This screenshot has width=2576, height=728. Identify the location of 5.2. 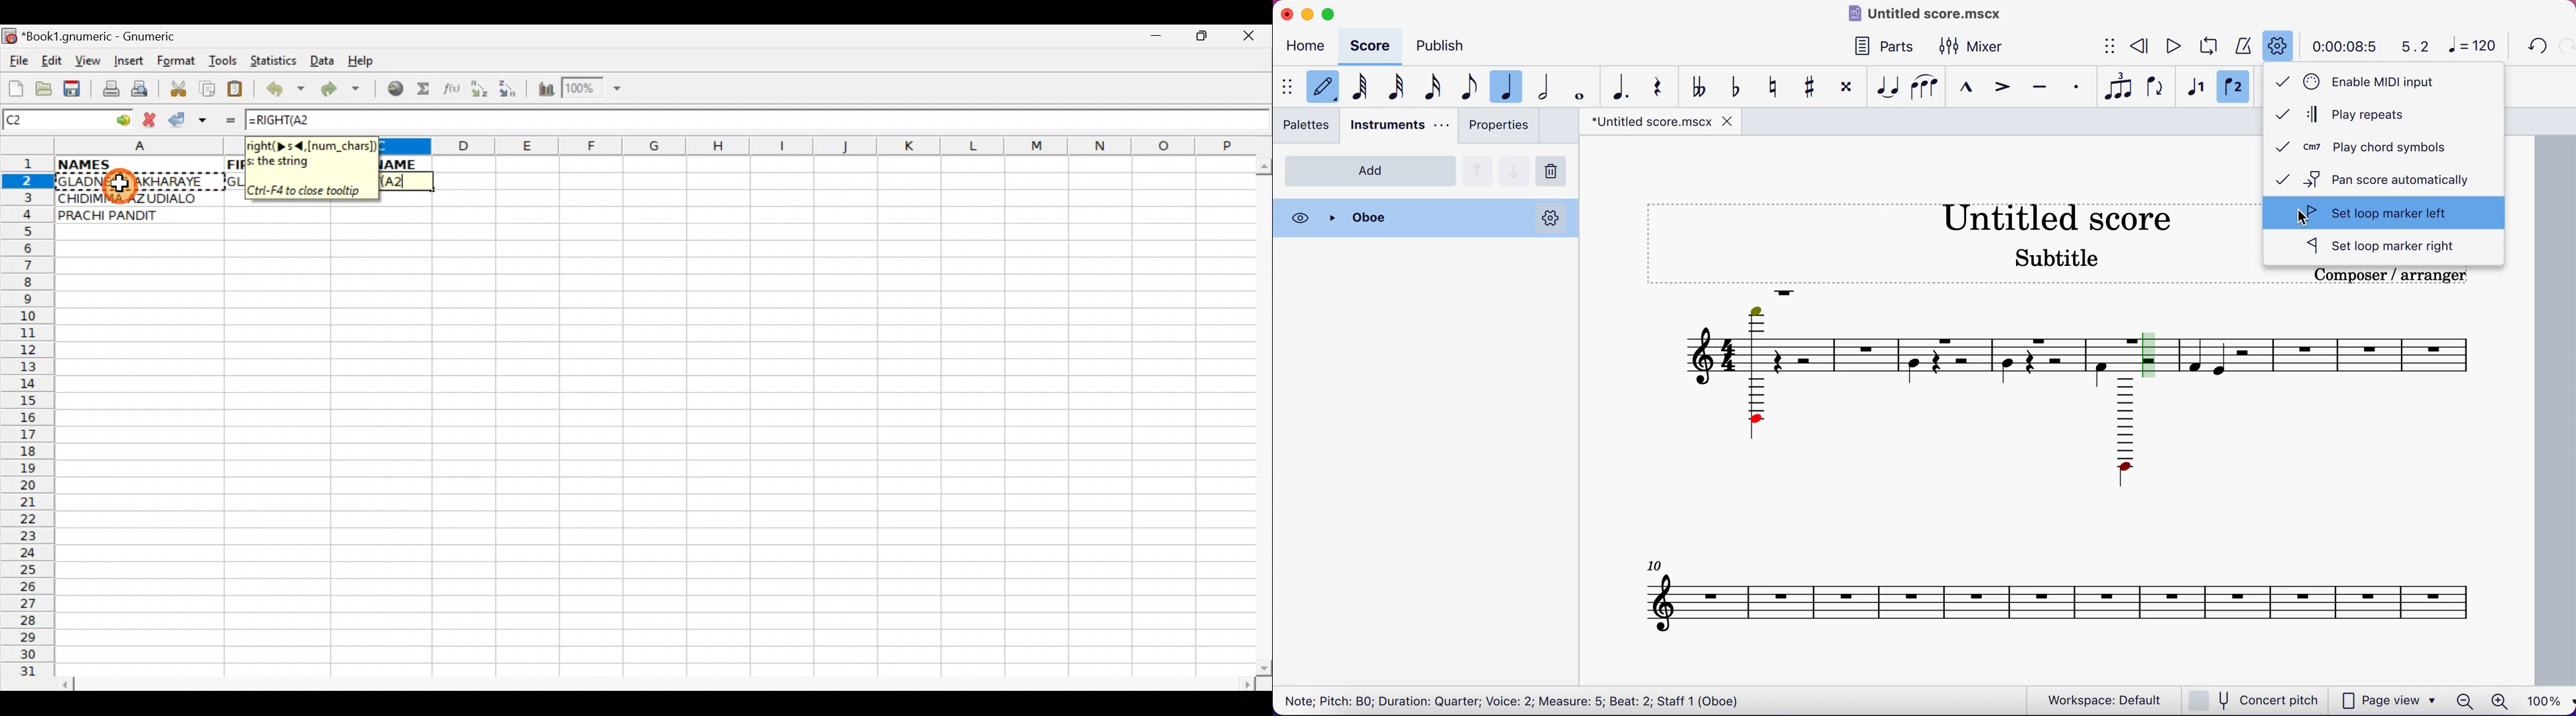
(2409, 47).